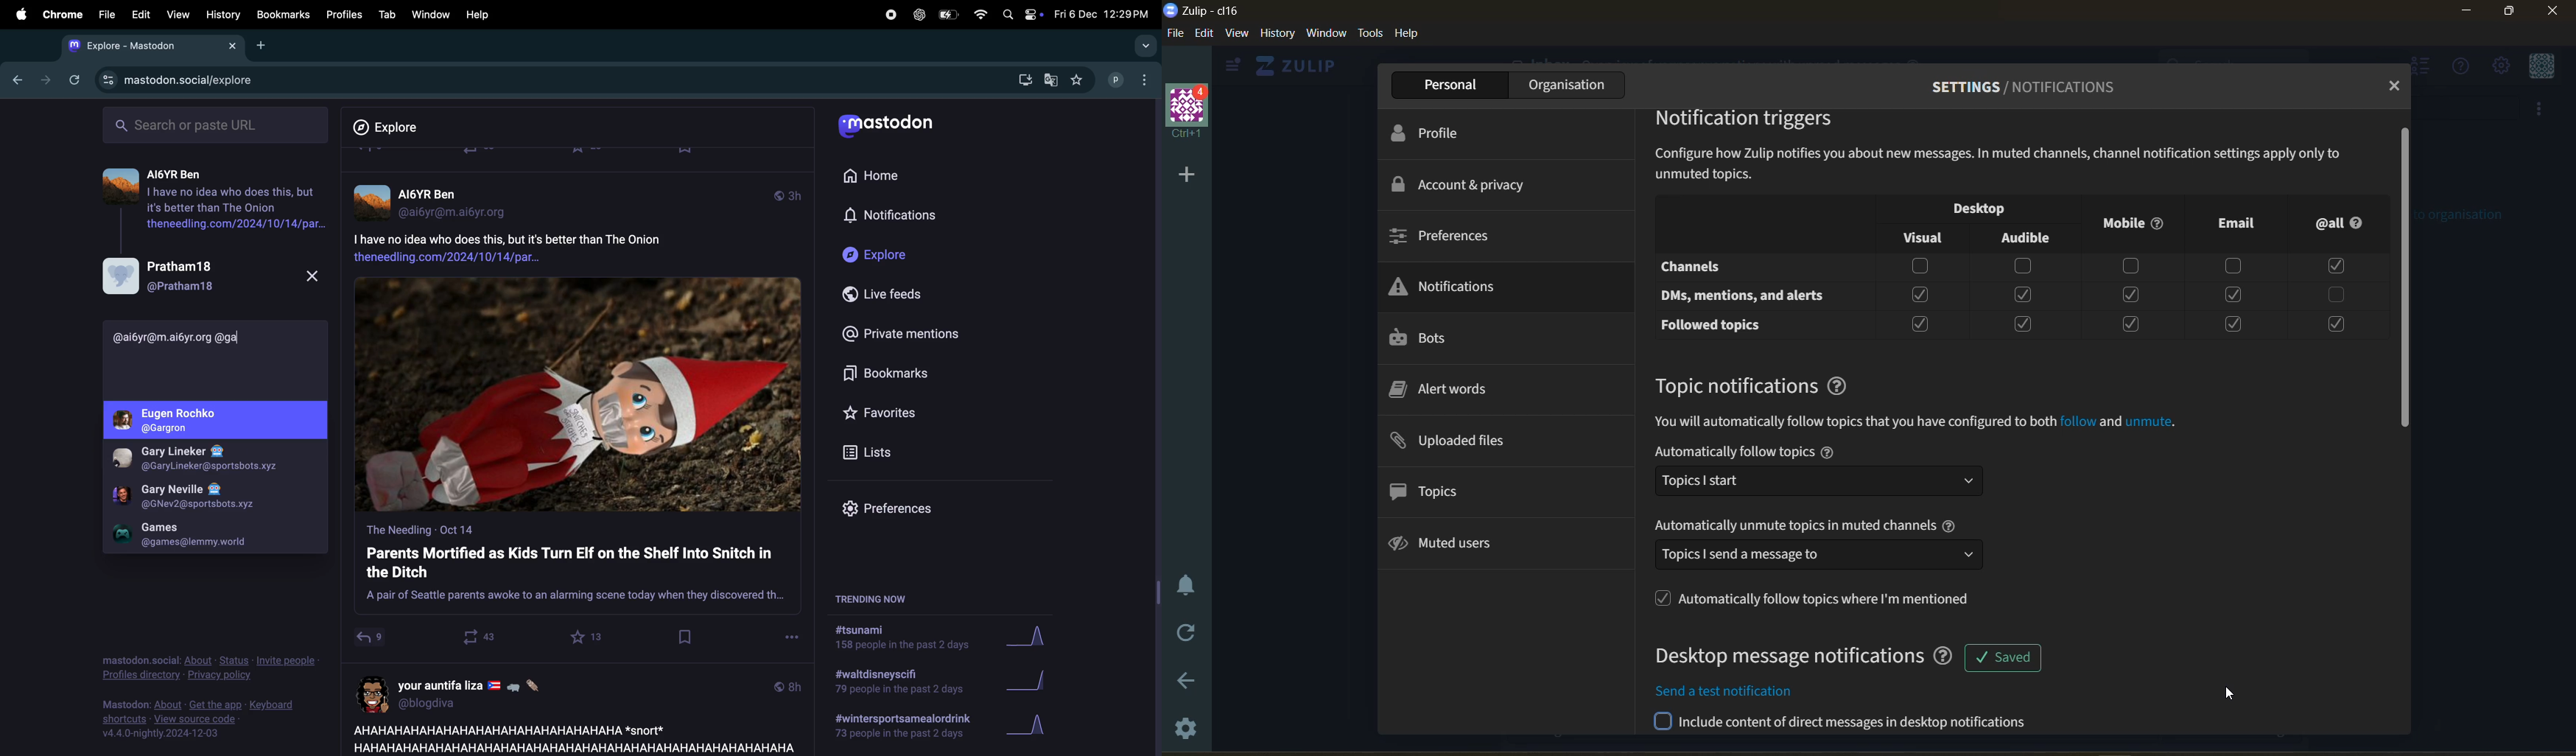 The image size is (2576, 756). What do you see at coordinates (1470, 185) in the screenshot?
I see `account and privacy` at bounding box center [1470, 185].